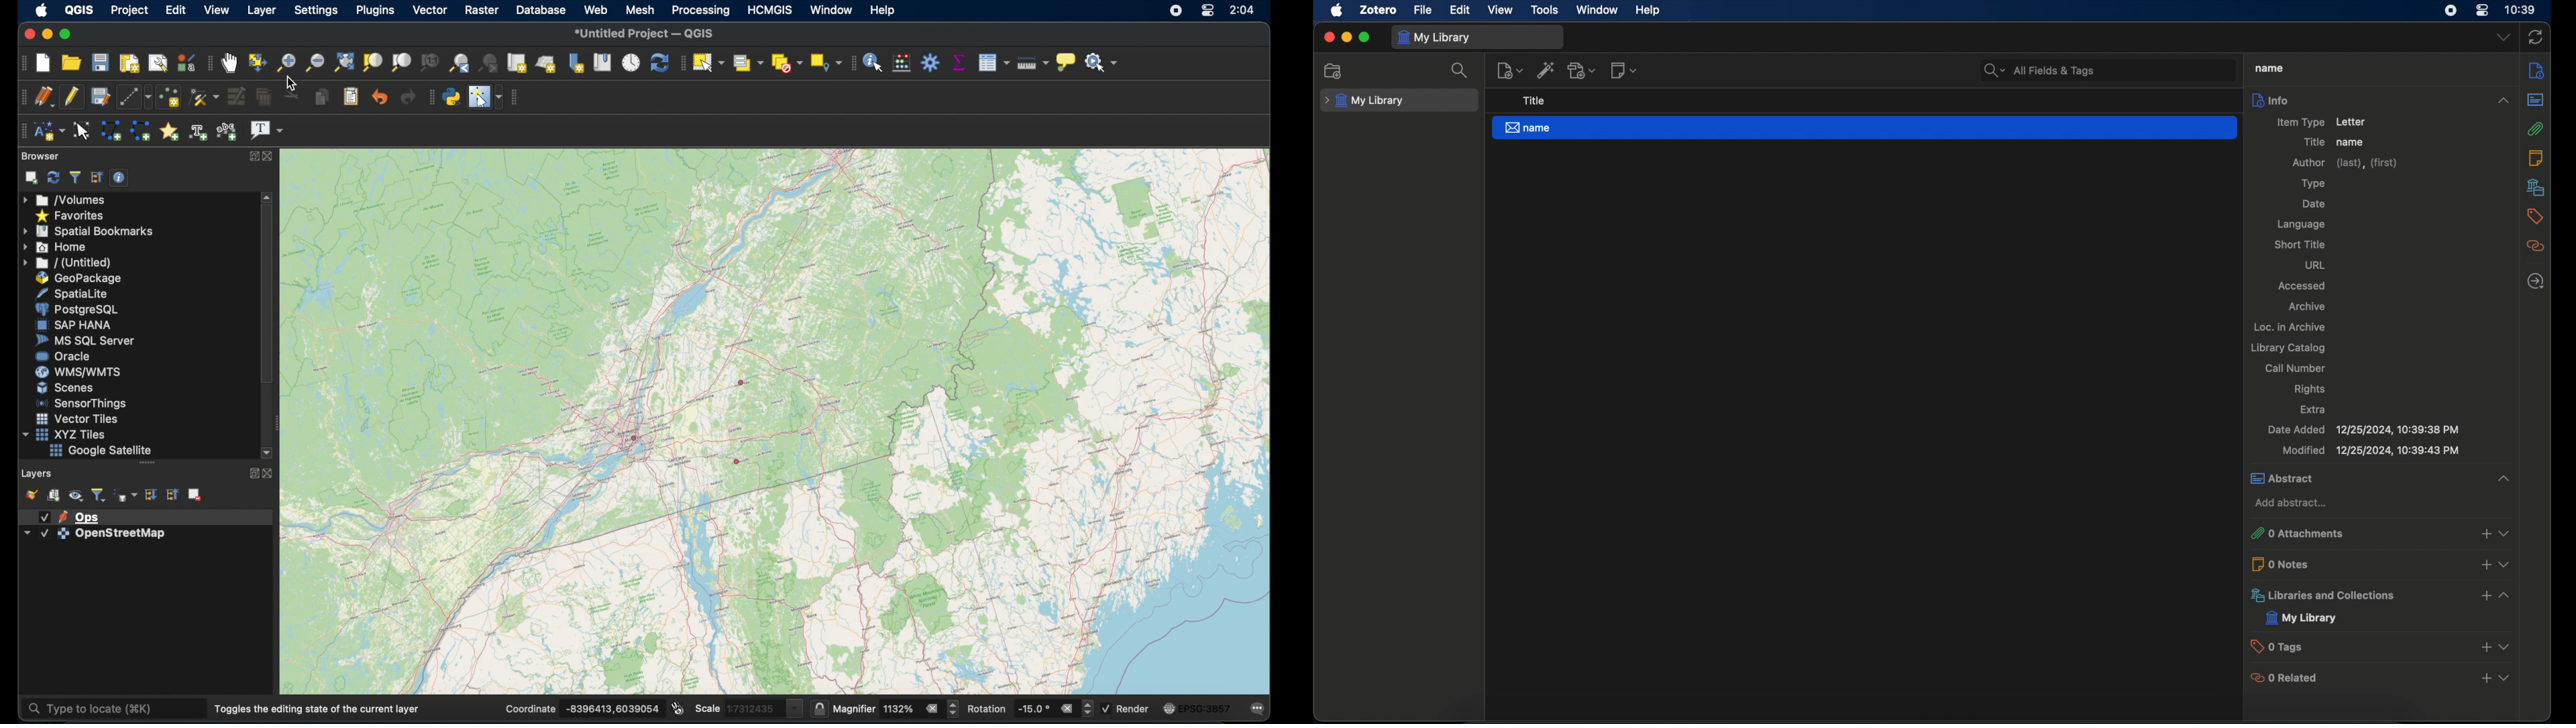 This screenshot has height=728, width=2576. What do you see at coordinates (2311, 389) in the screenshot?
I see `rights` at bounding box center [2311, 389].